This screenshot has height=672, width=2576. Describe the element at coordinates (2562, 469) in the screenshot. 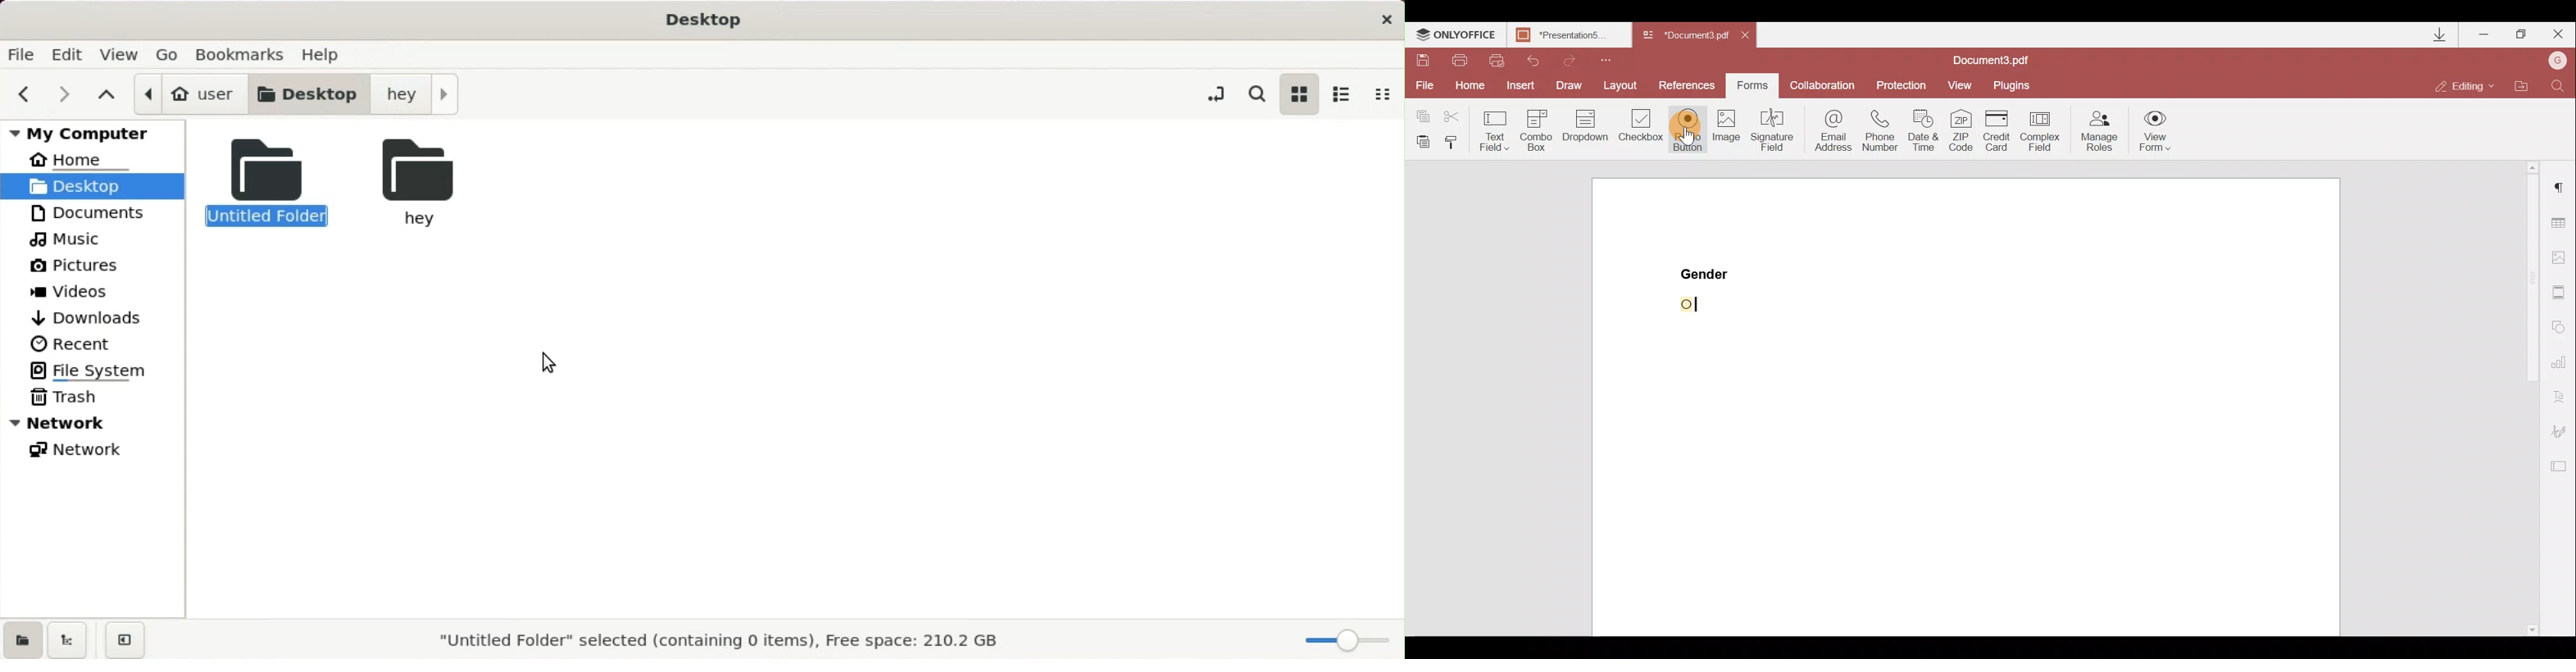

I see `Form settings` at that location.